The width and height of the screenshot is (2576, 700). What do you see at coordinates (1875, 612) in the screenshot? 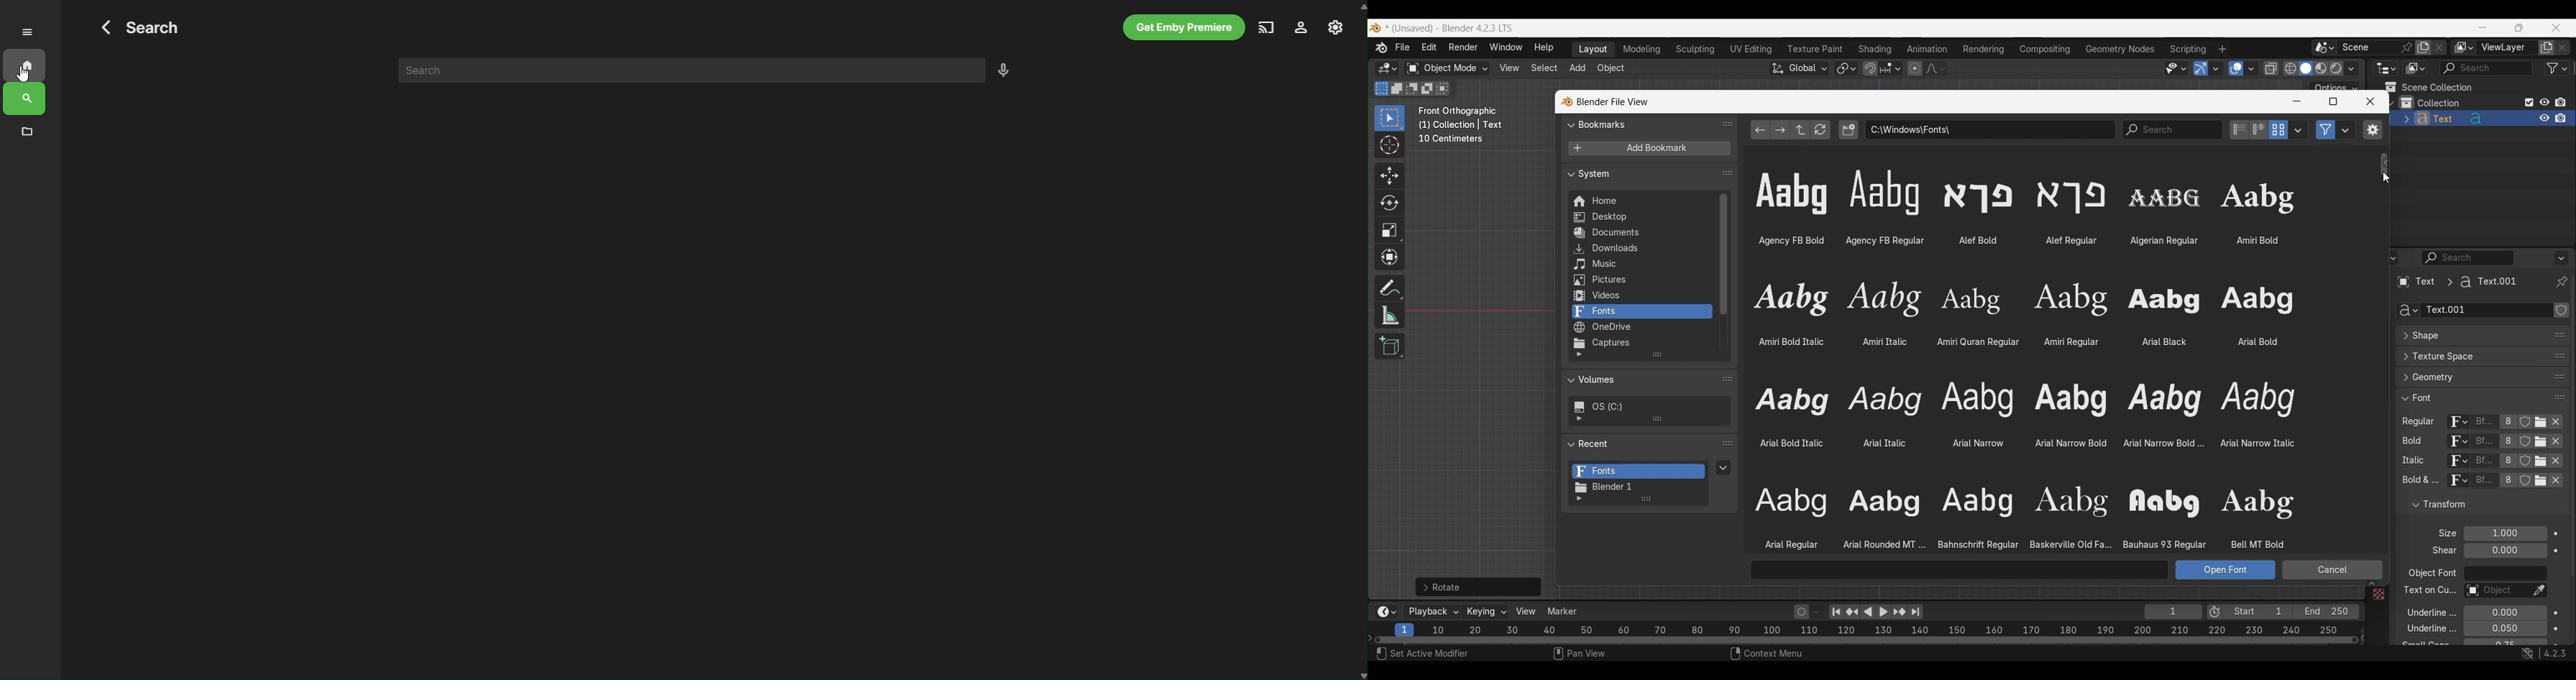
I see `Play animation` at bounding box center [1875, 612].